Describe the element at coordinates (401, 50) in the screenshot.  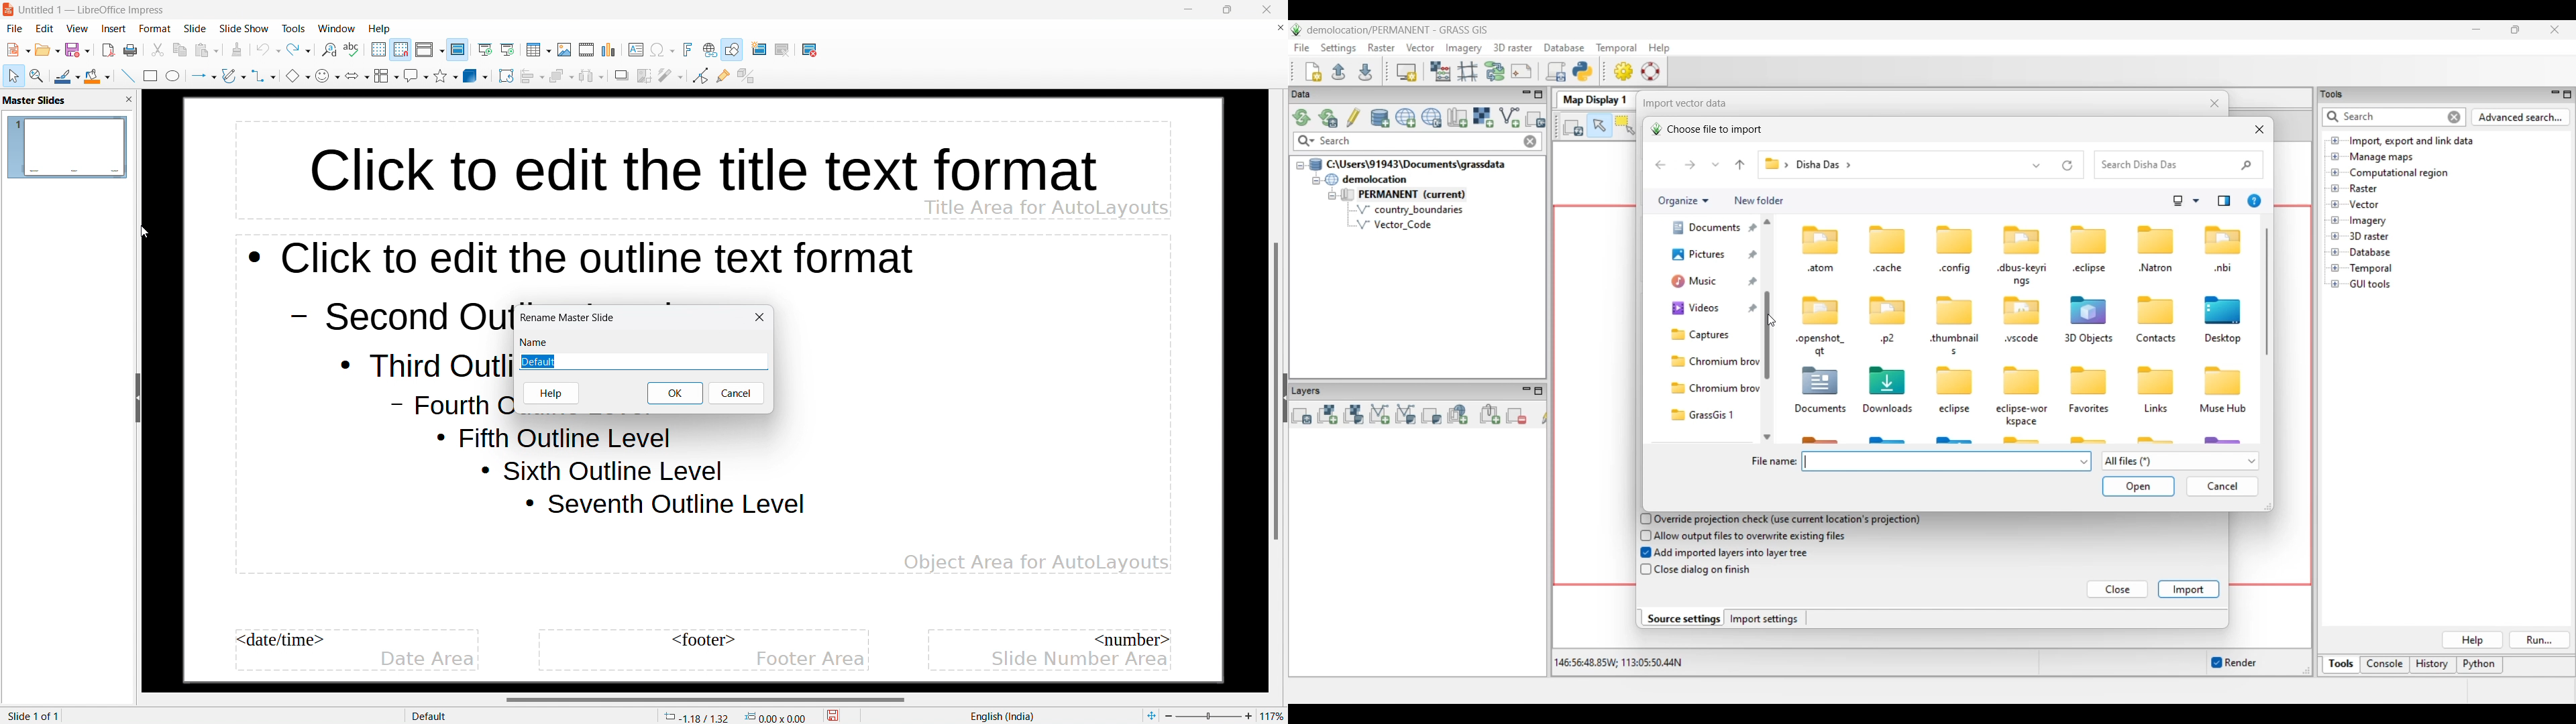
I see `snap to grid` at that location.